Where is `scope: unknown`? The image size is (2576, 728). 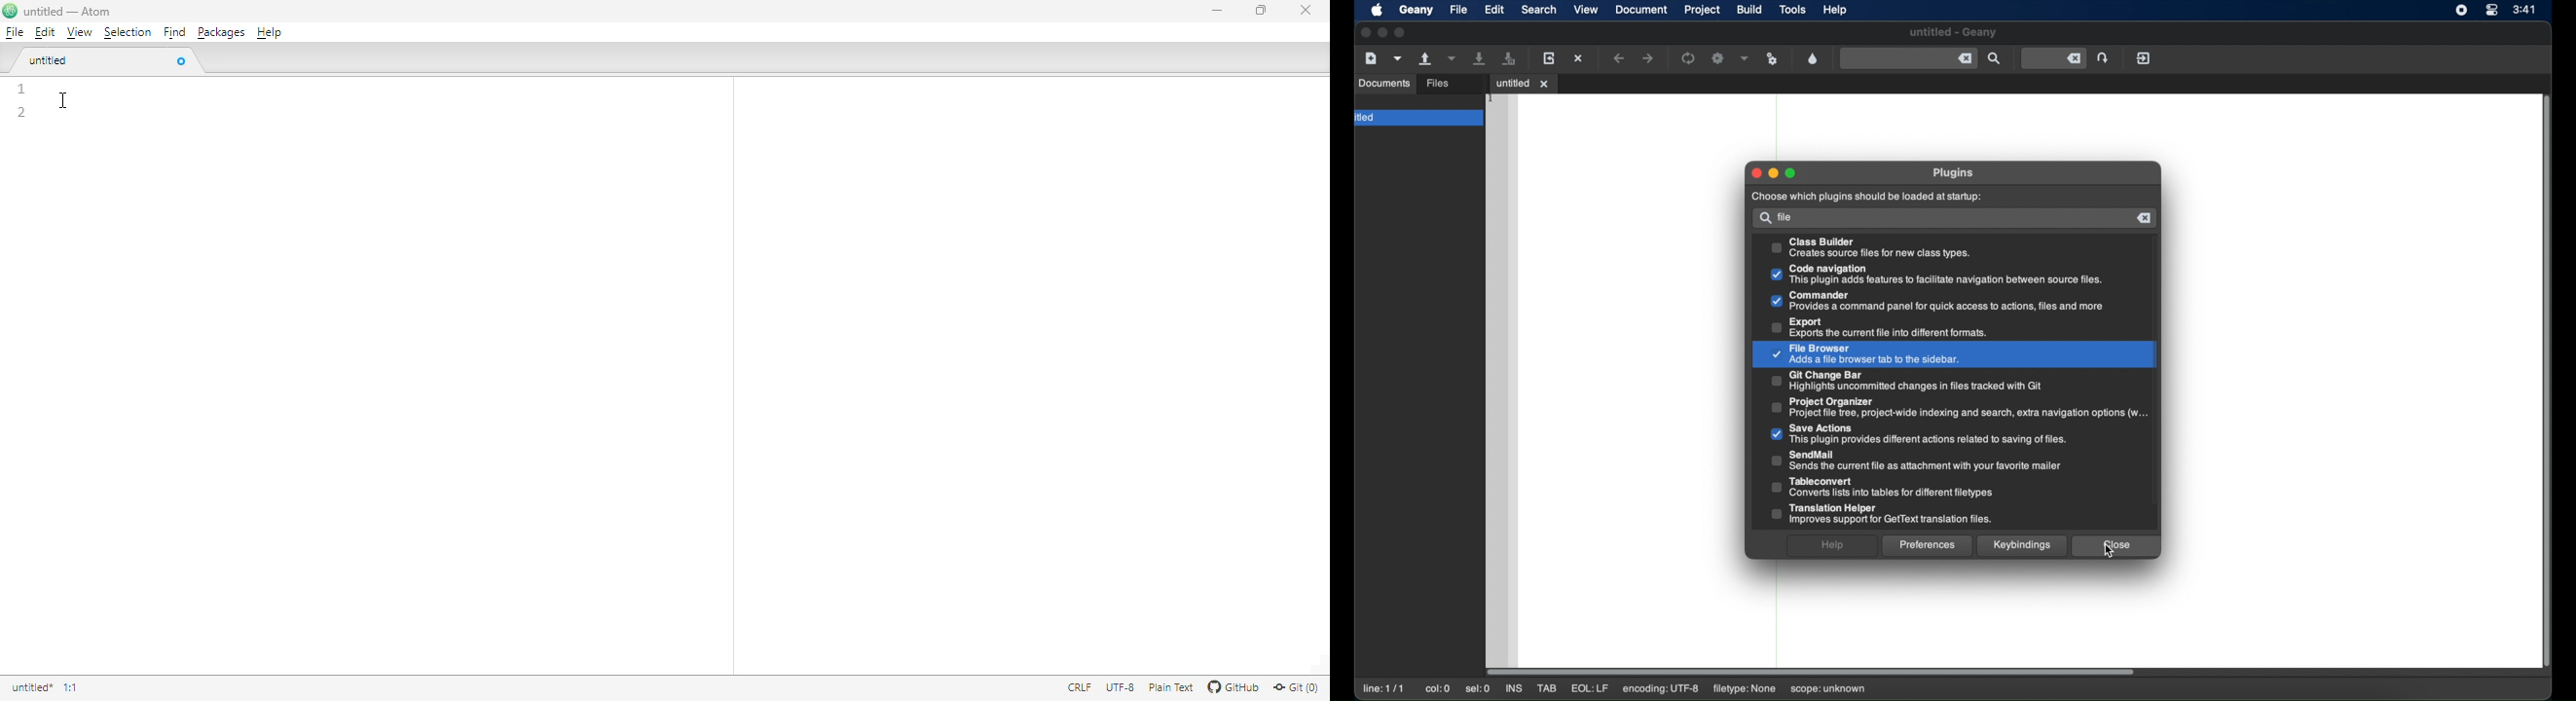
scope: unknown is located at coordinates (1828, 689).